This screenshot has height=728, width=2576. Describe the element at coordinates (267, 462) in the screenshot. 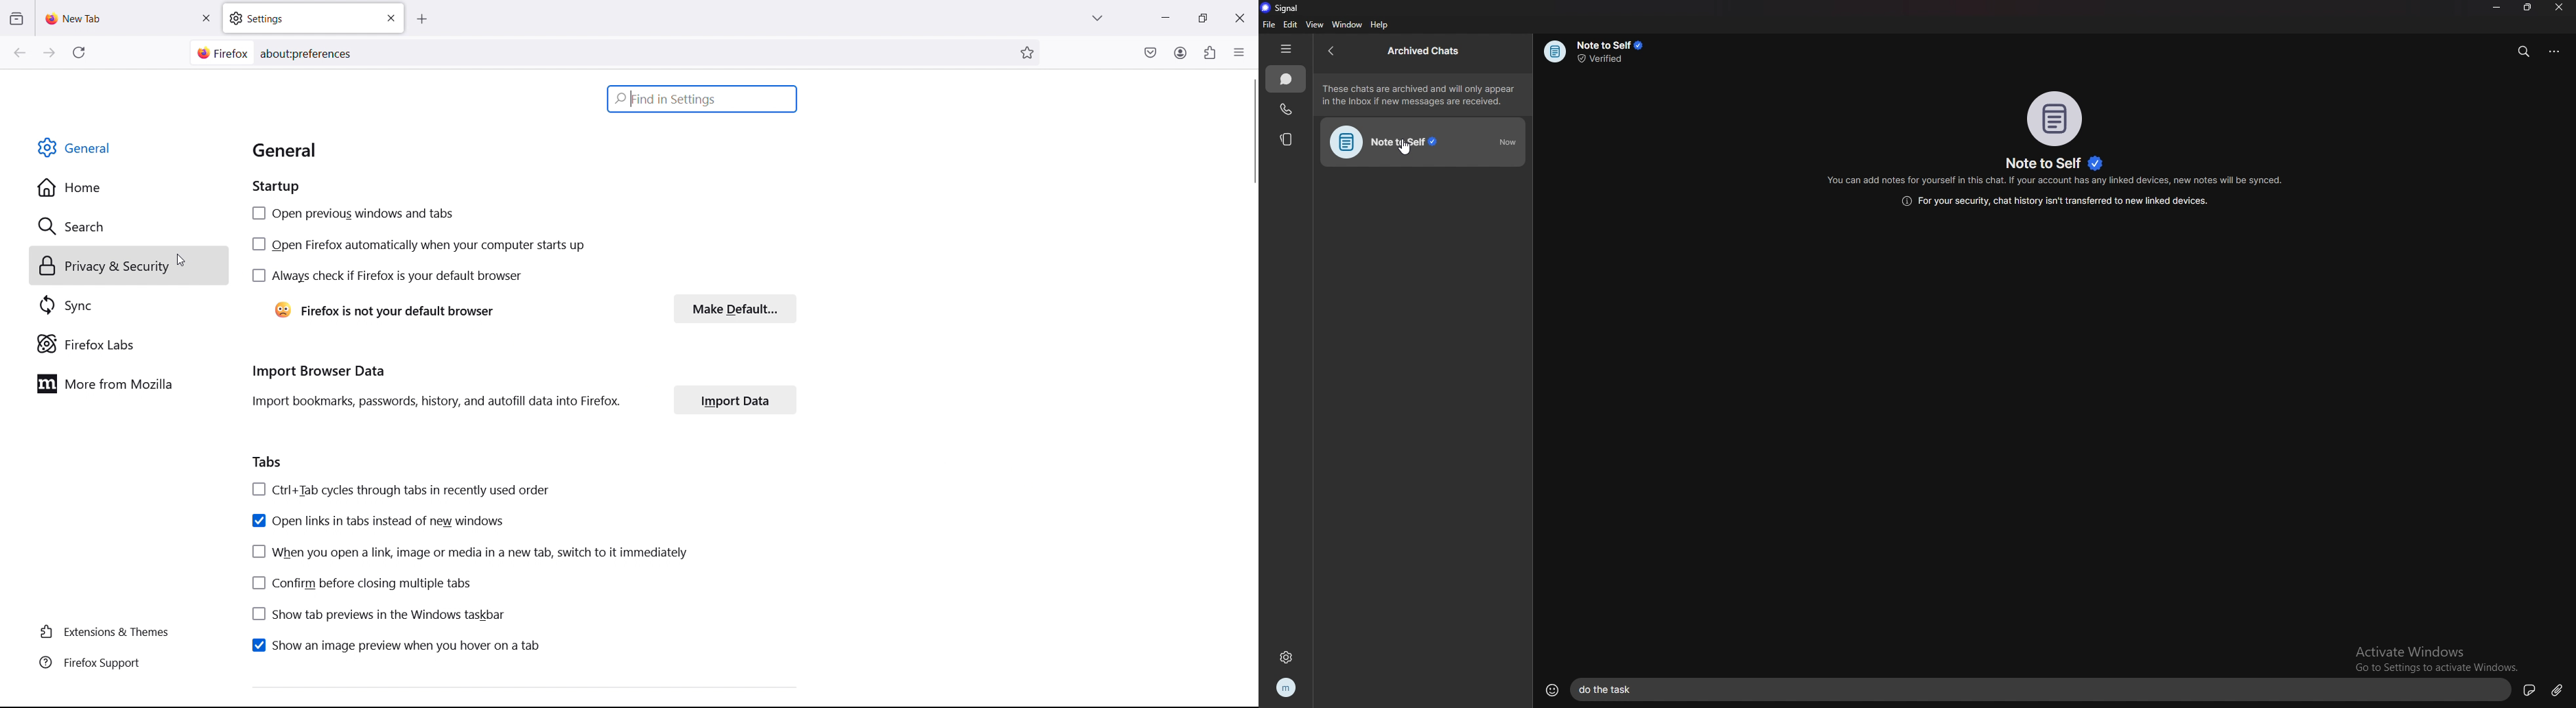

I see `tabs` at that location.